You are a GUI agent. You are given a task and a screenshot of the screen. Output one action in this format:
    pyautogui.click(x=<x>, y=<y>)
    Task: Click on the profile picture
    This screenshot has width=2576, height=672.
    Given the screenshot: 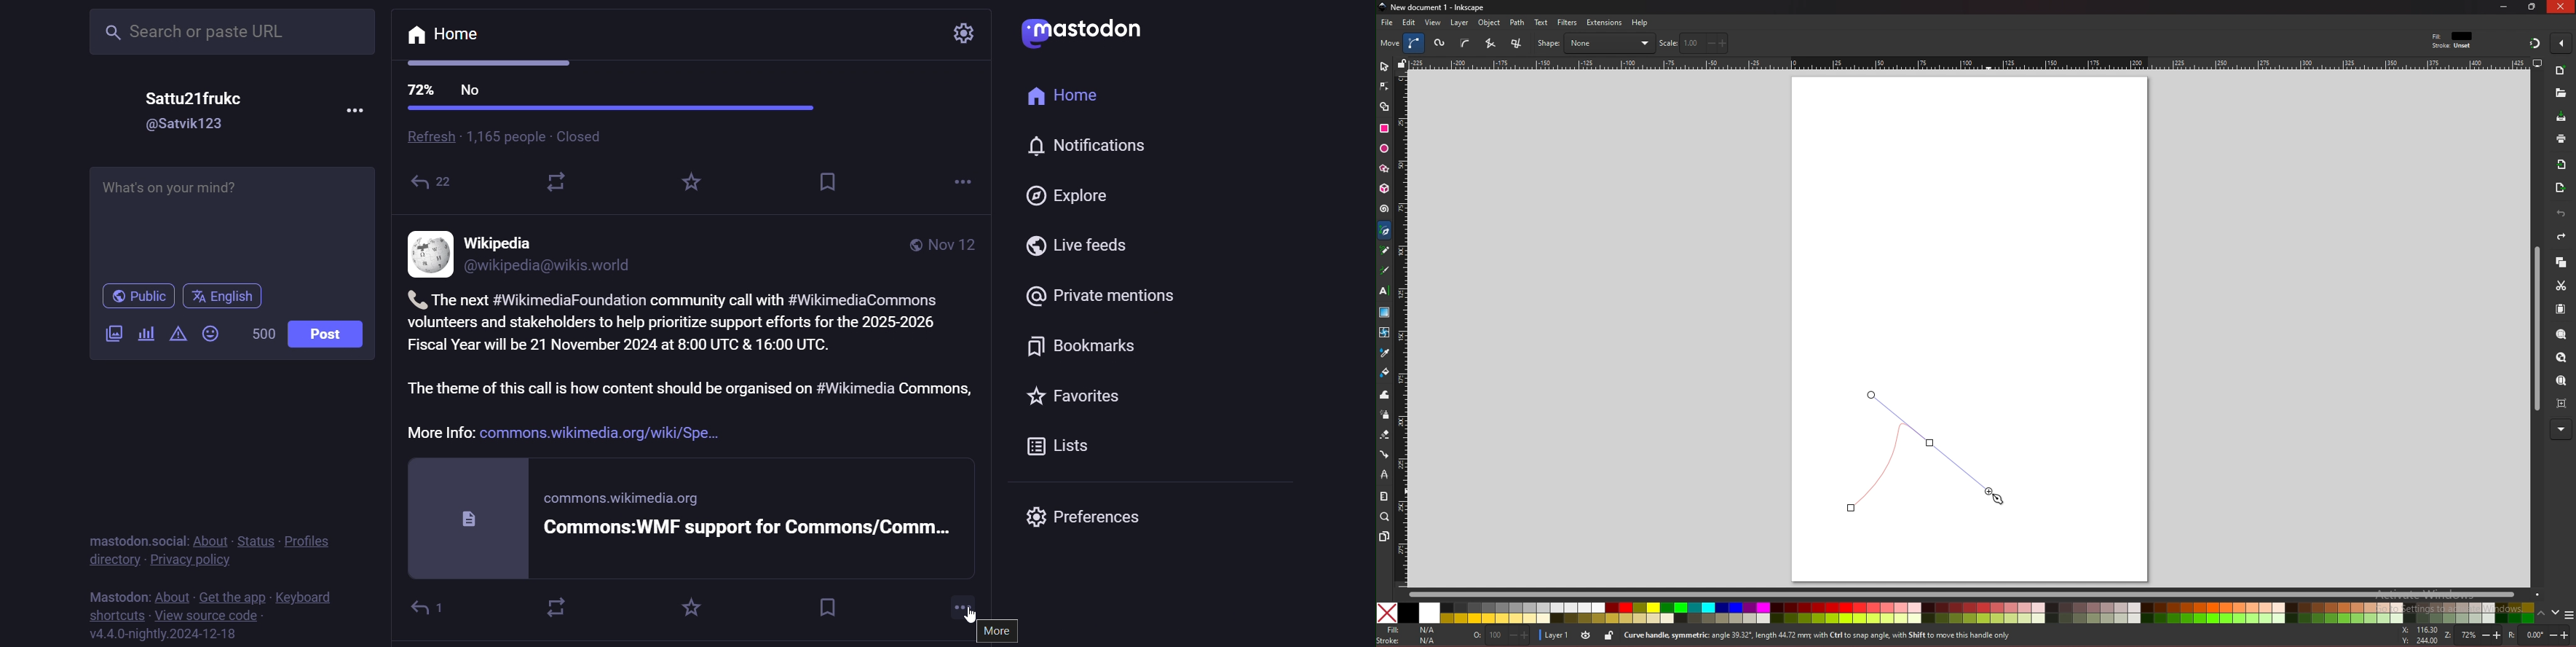 What is the action you would take?
    pyautogui.click(x=430, y=254)
    